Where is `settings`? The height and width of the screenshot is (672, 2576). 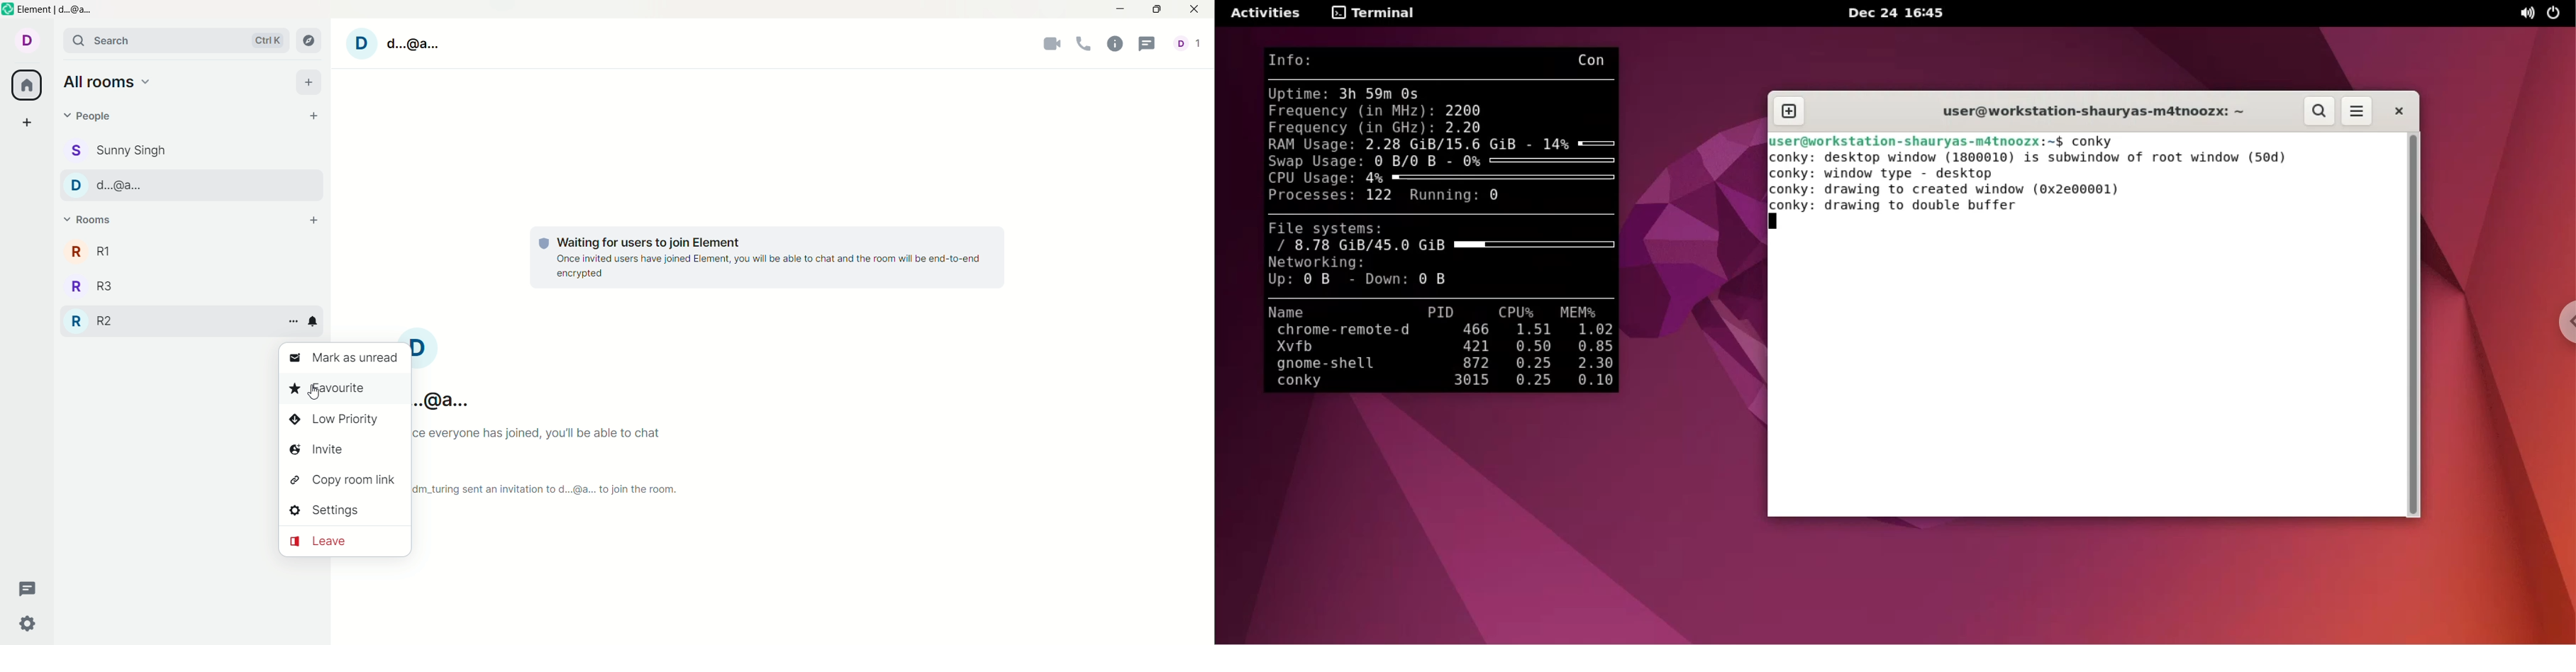 settings is located at coordinates (345, 510).